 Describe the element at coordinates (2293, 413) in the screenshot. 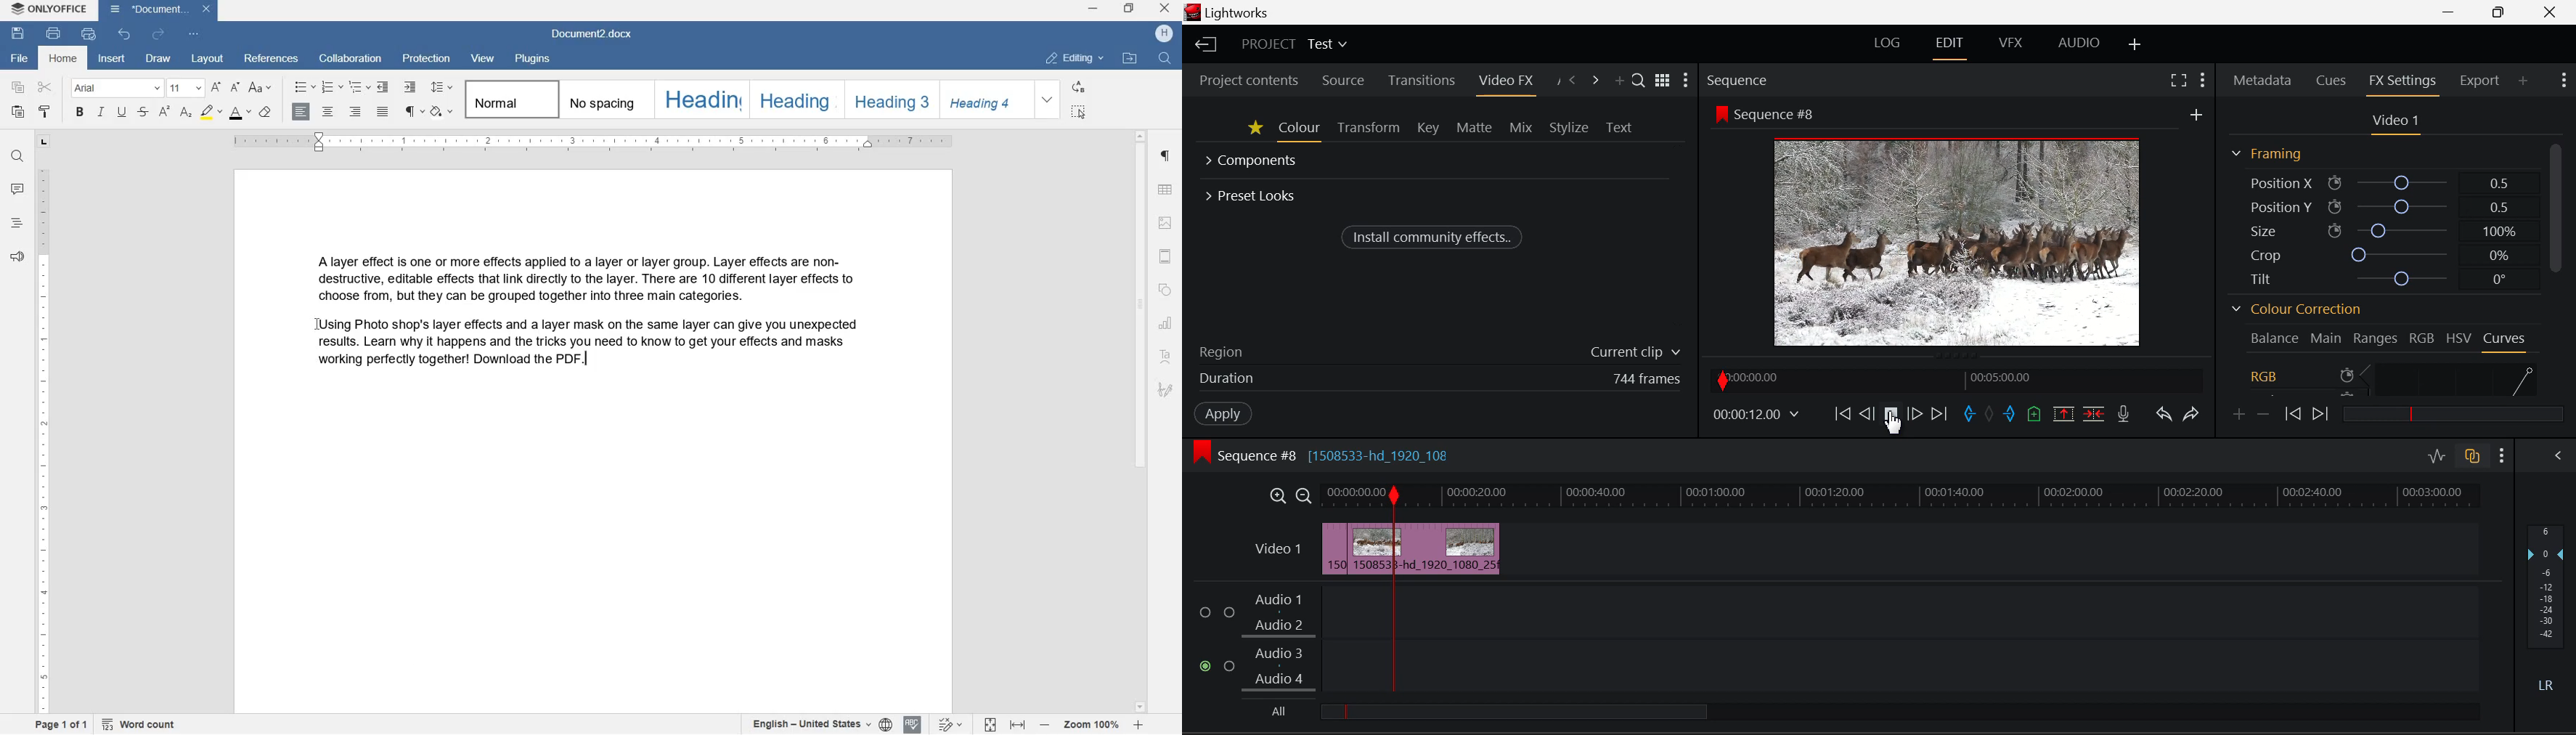

I see `Previous keyframe` at that location.